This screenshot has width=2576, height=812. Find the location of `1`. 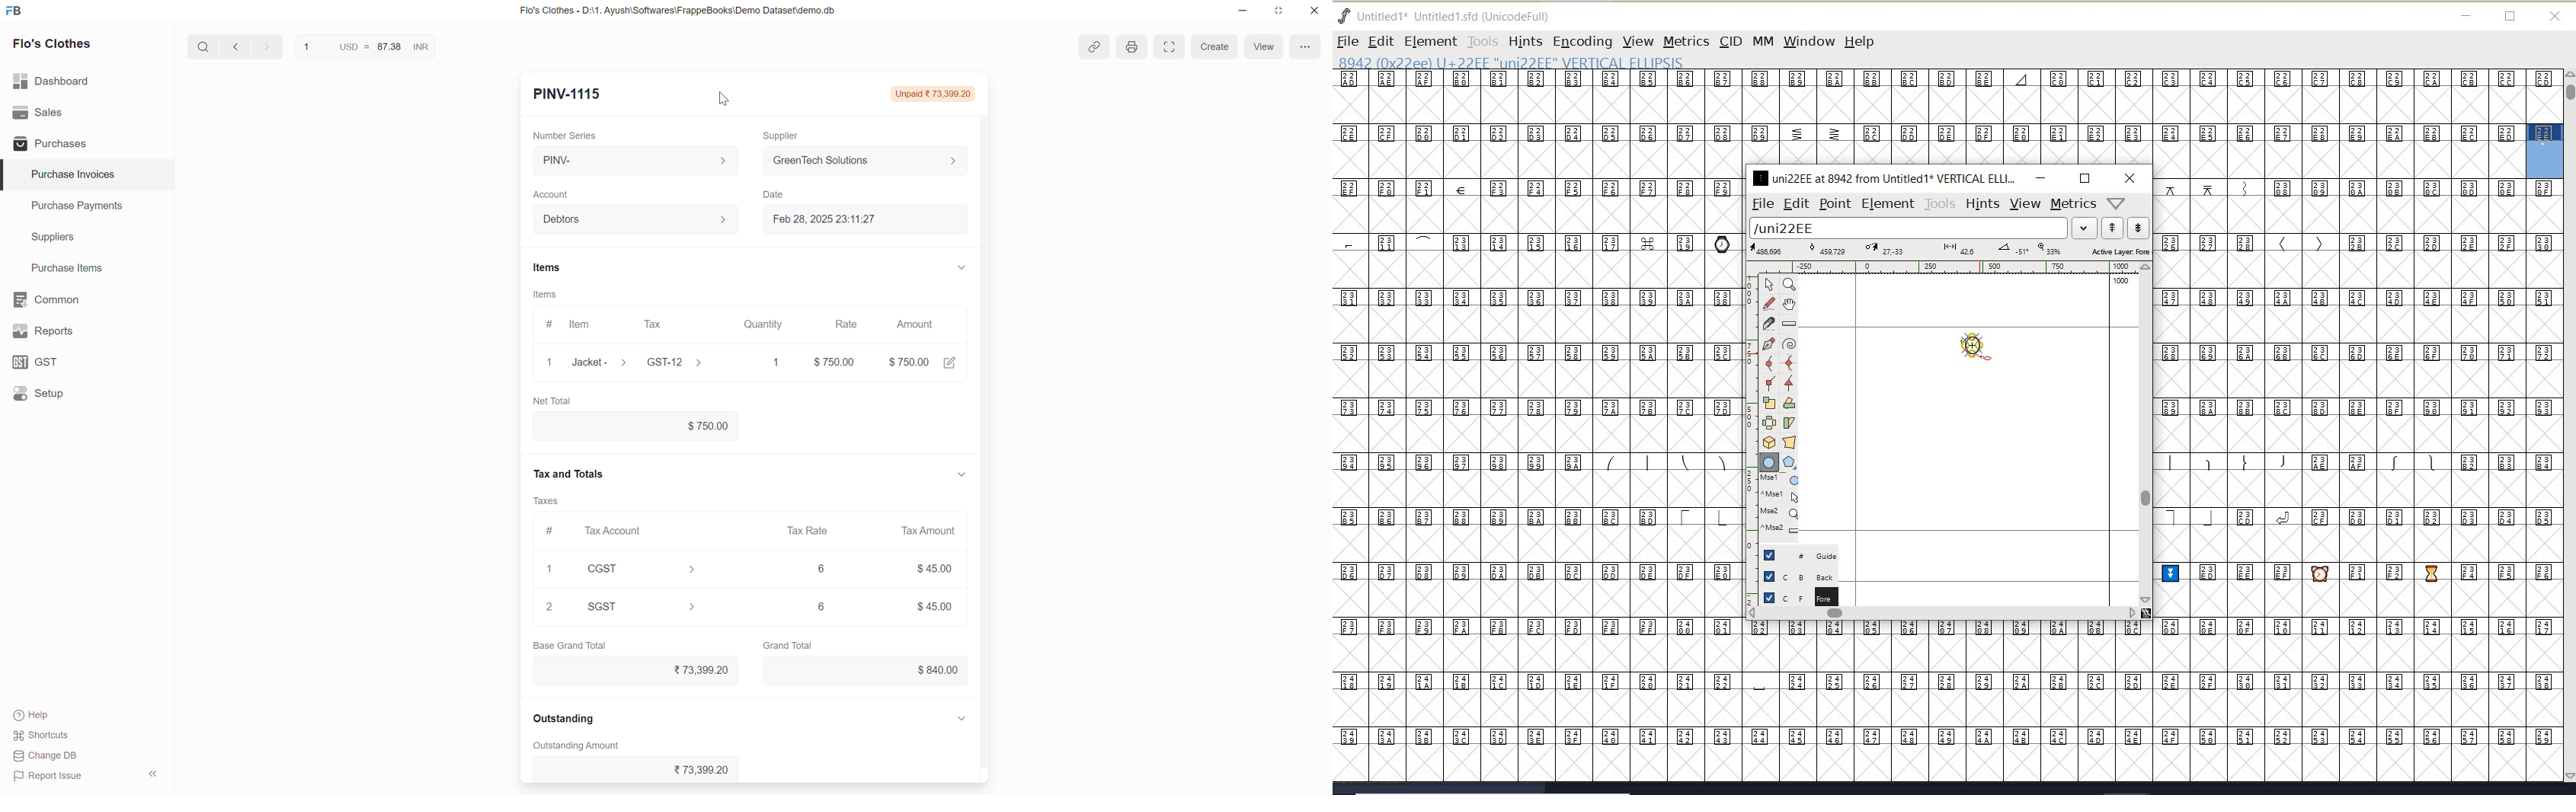

1 is located at coordinates (767, 362).